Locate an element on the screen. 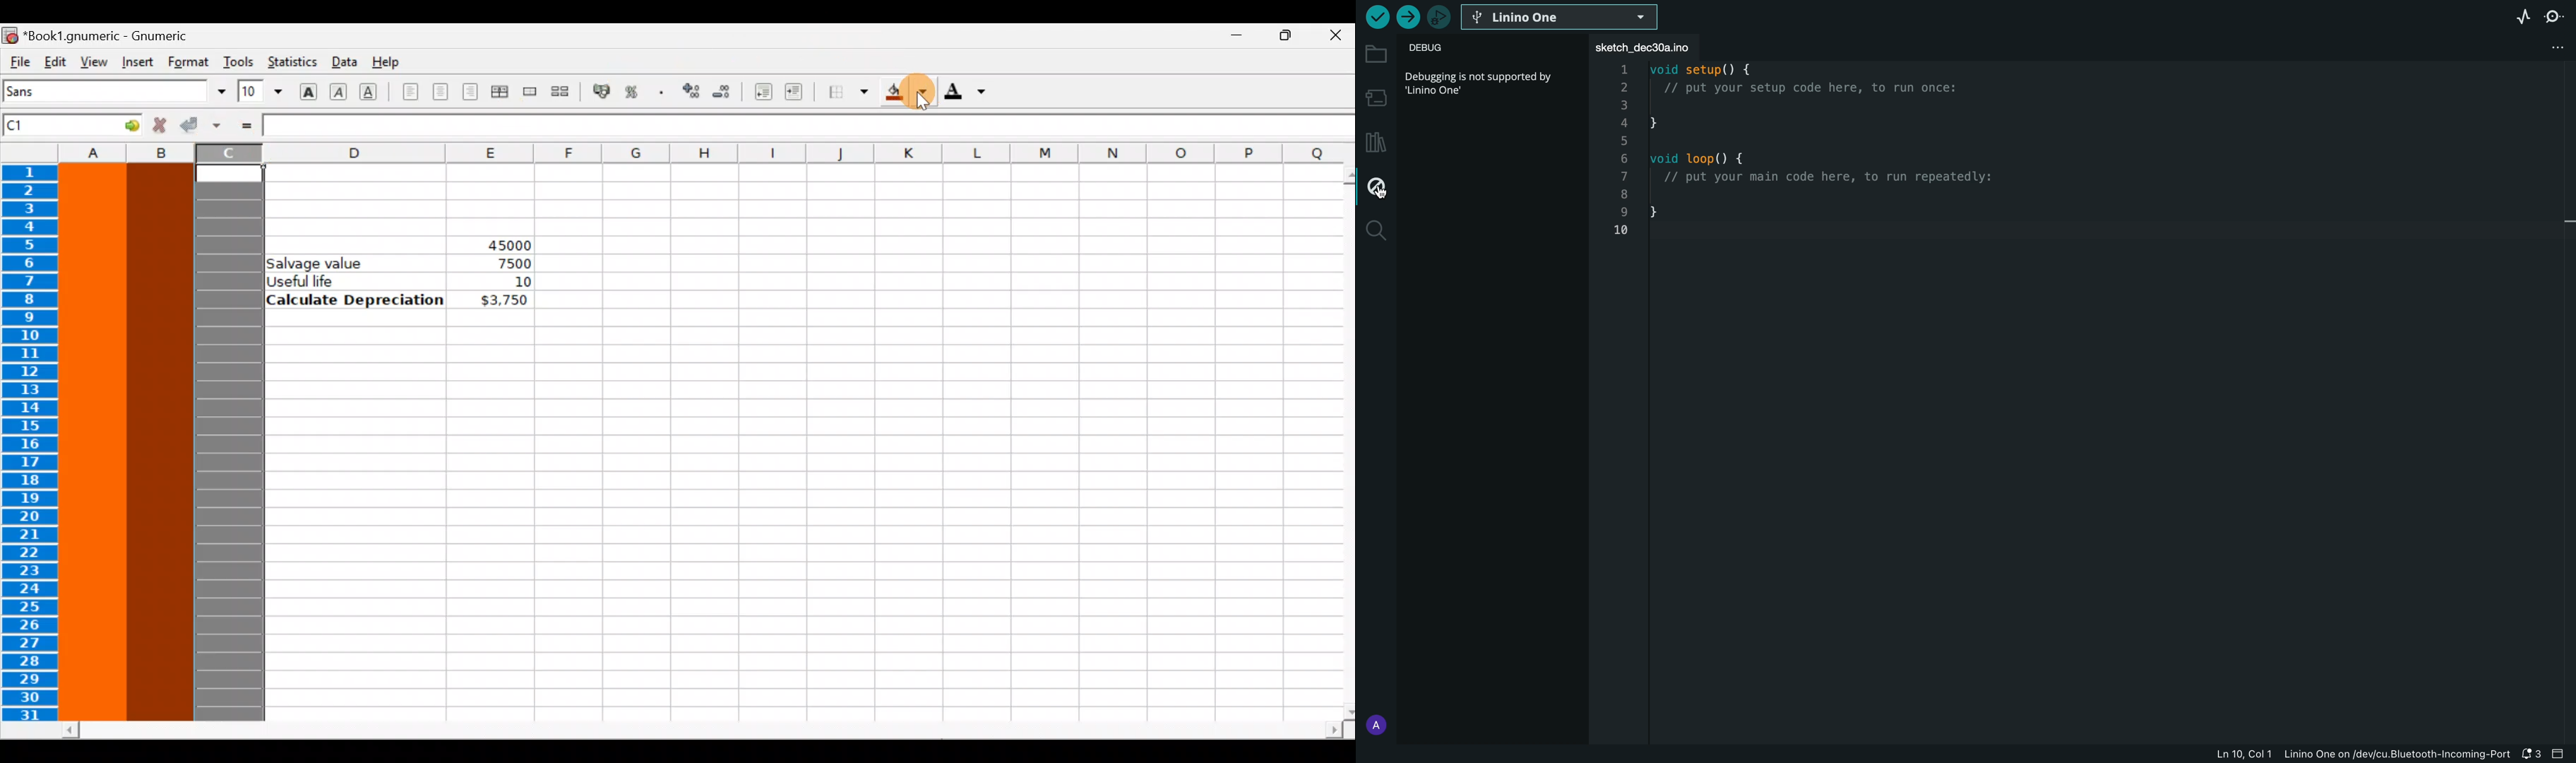  Align left is located at coordinates (410, 93).